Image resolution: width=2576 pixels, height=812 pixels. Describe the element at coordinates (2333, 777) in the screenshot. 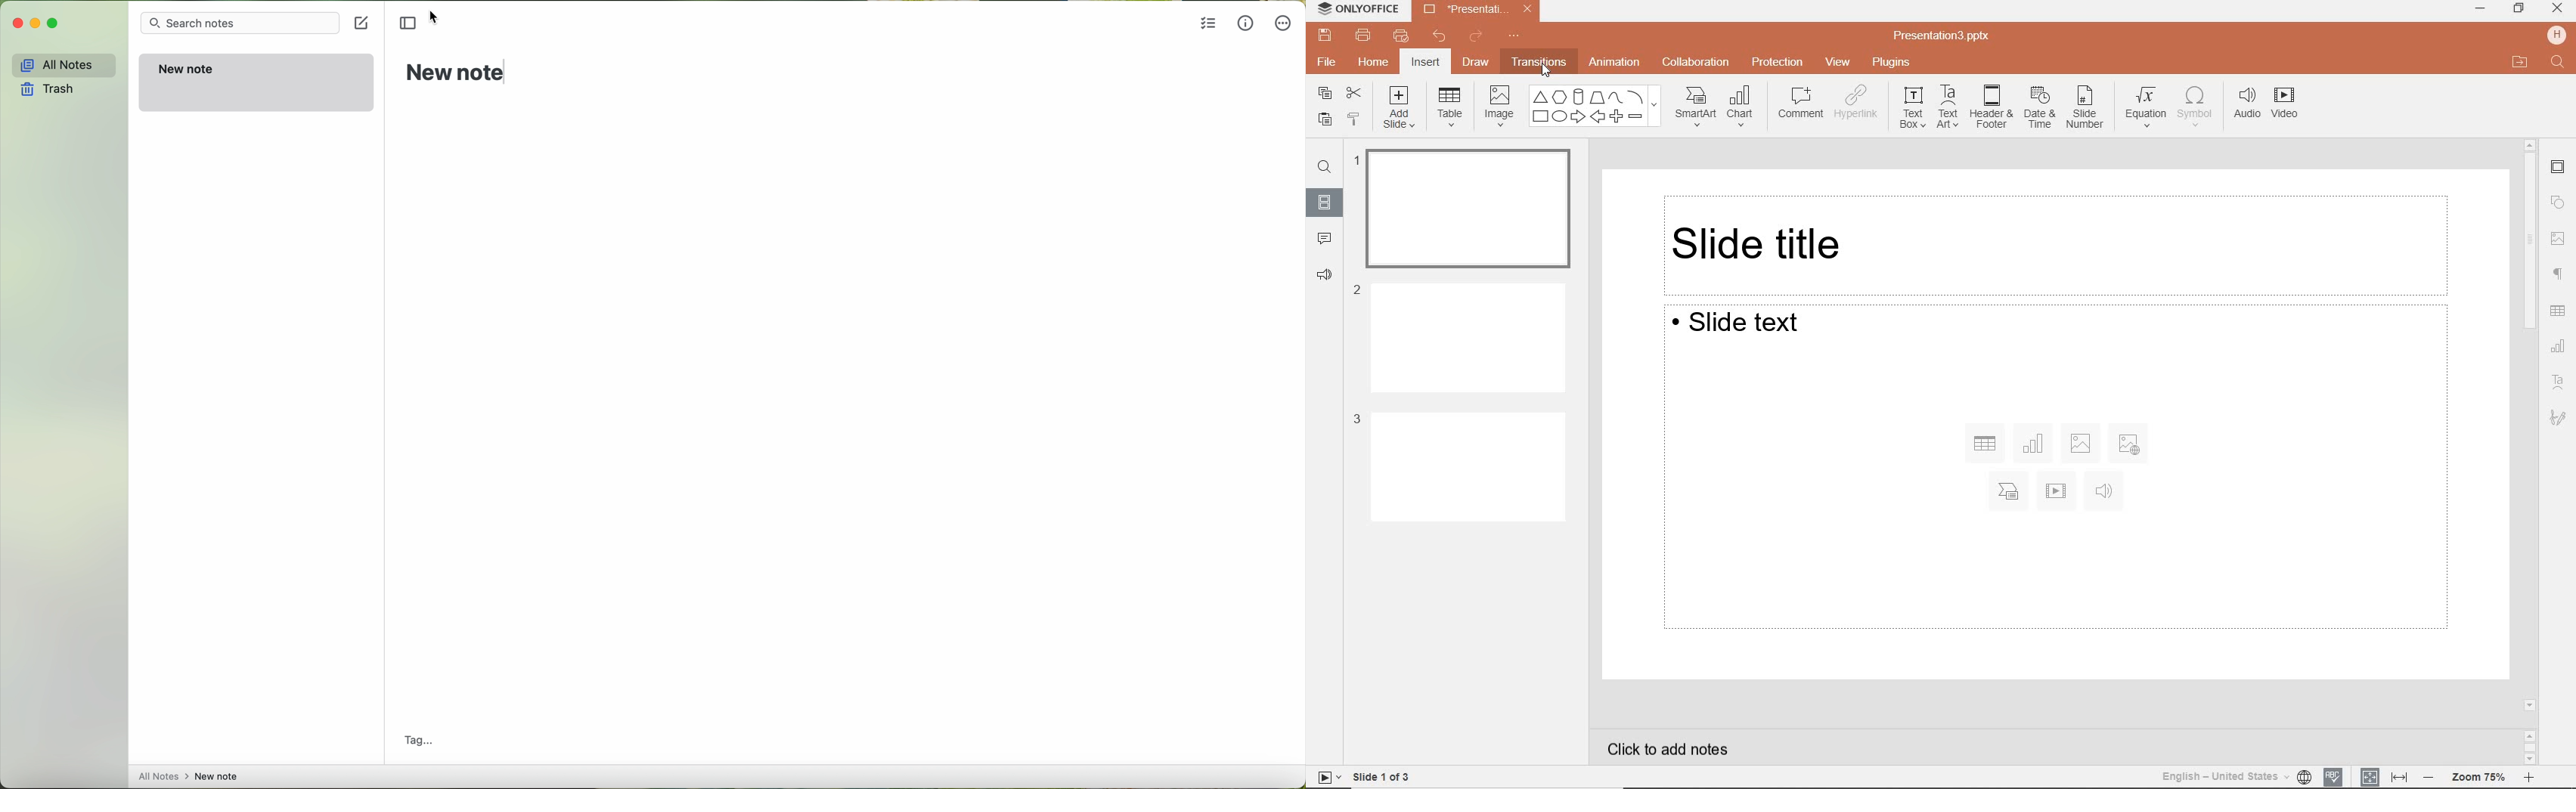

I see `spell checking` at that location.